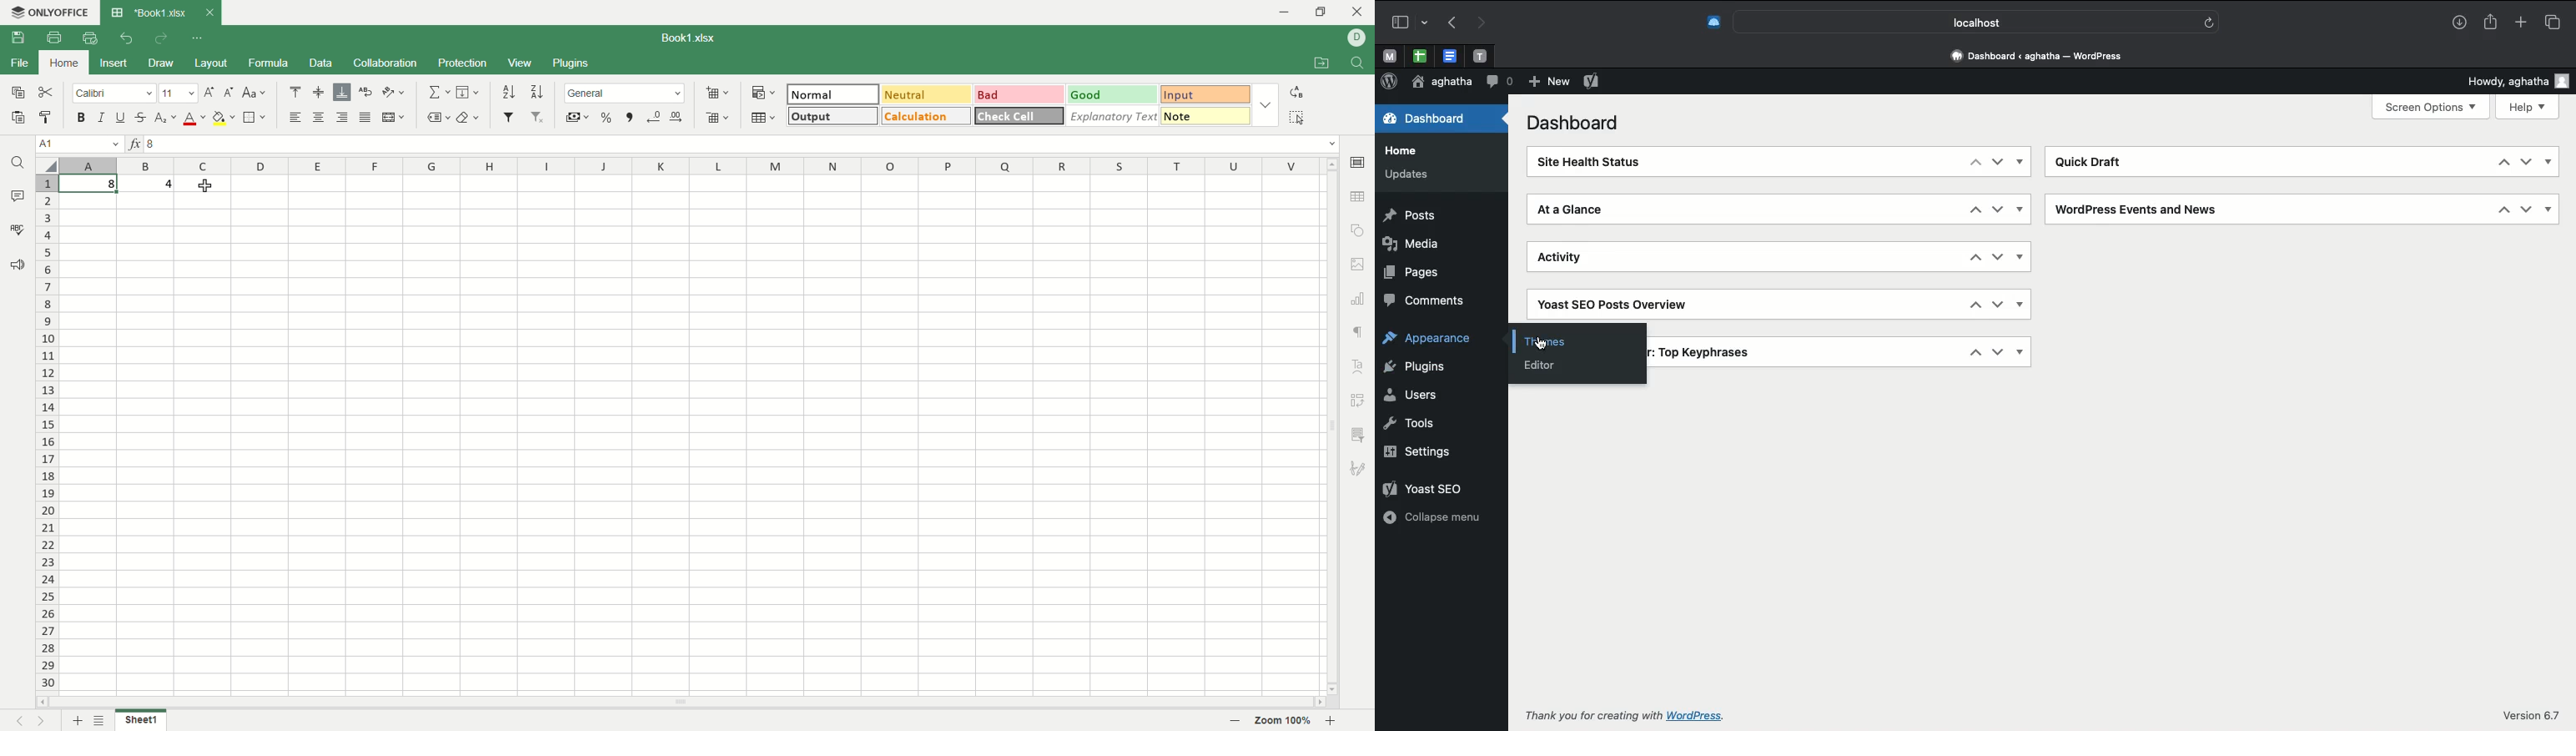 This screenshot has height=756, width=2576. I want to click on italic, so click(101, 117).